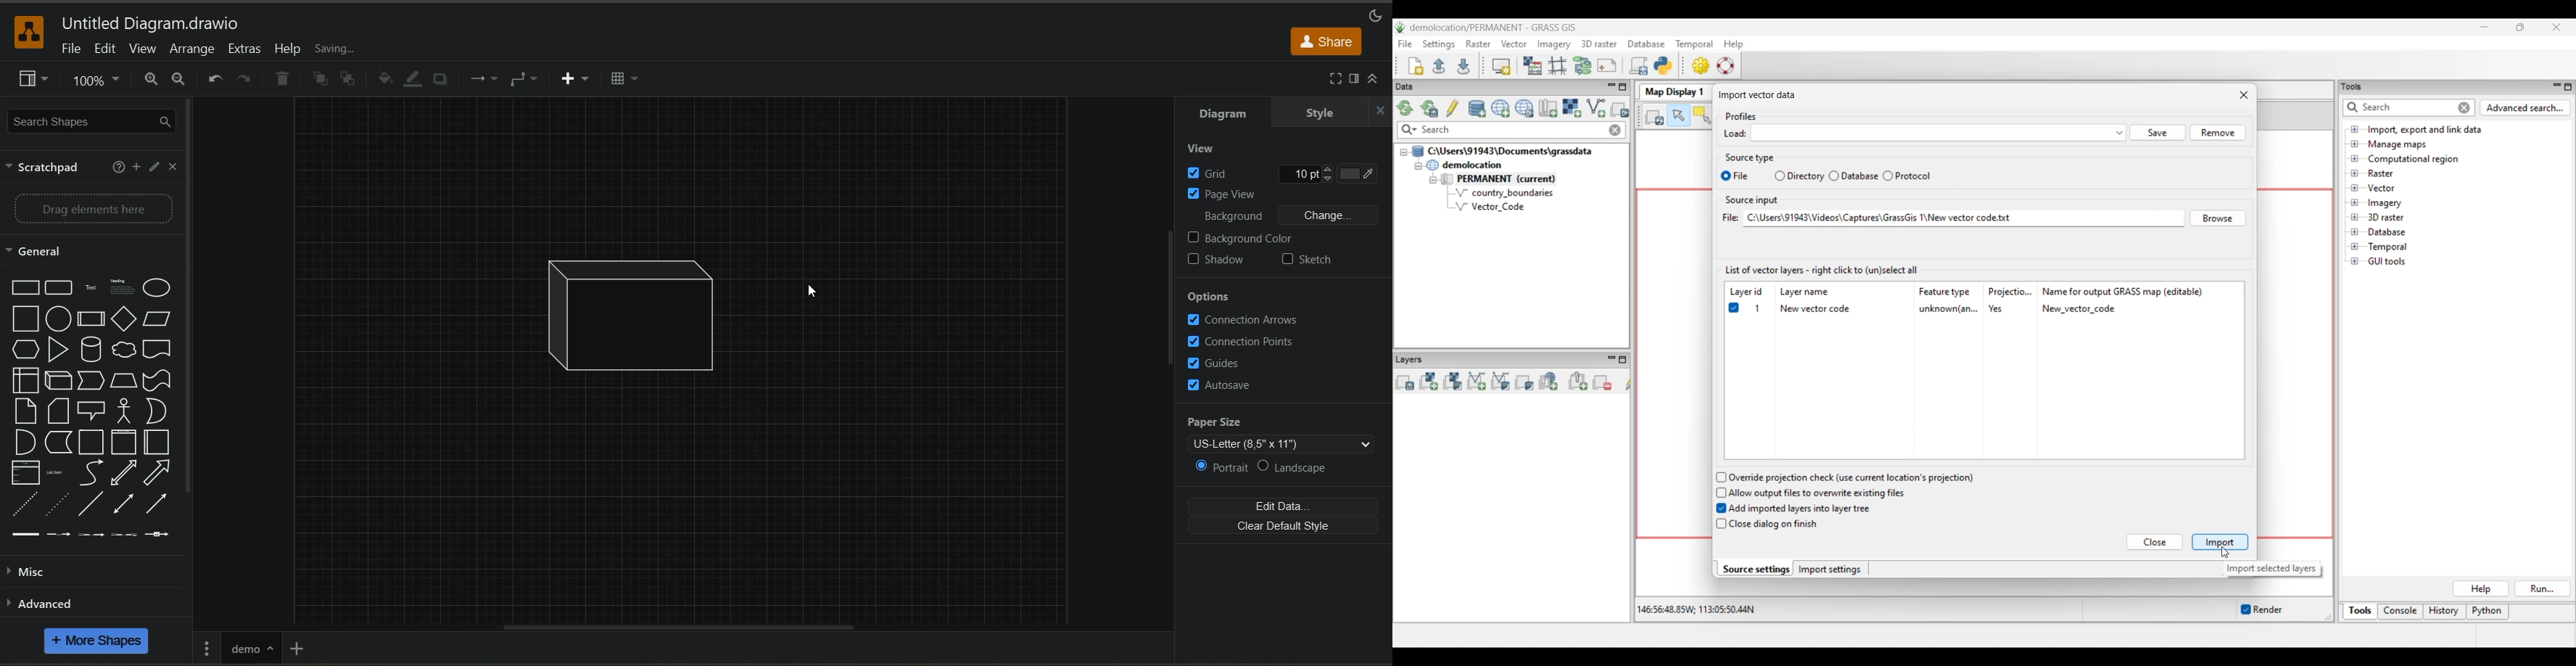 This screenshot has height=672, width=2576. What do you see at coordinates (1305, 260) in the screenshot?
I see `sketch` at bounding box center [1305, 260].